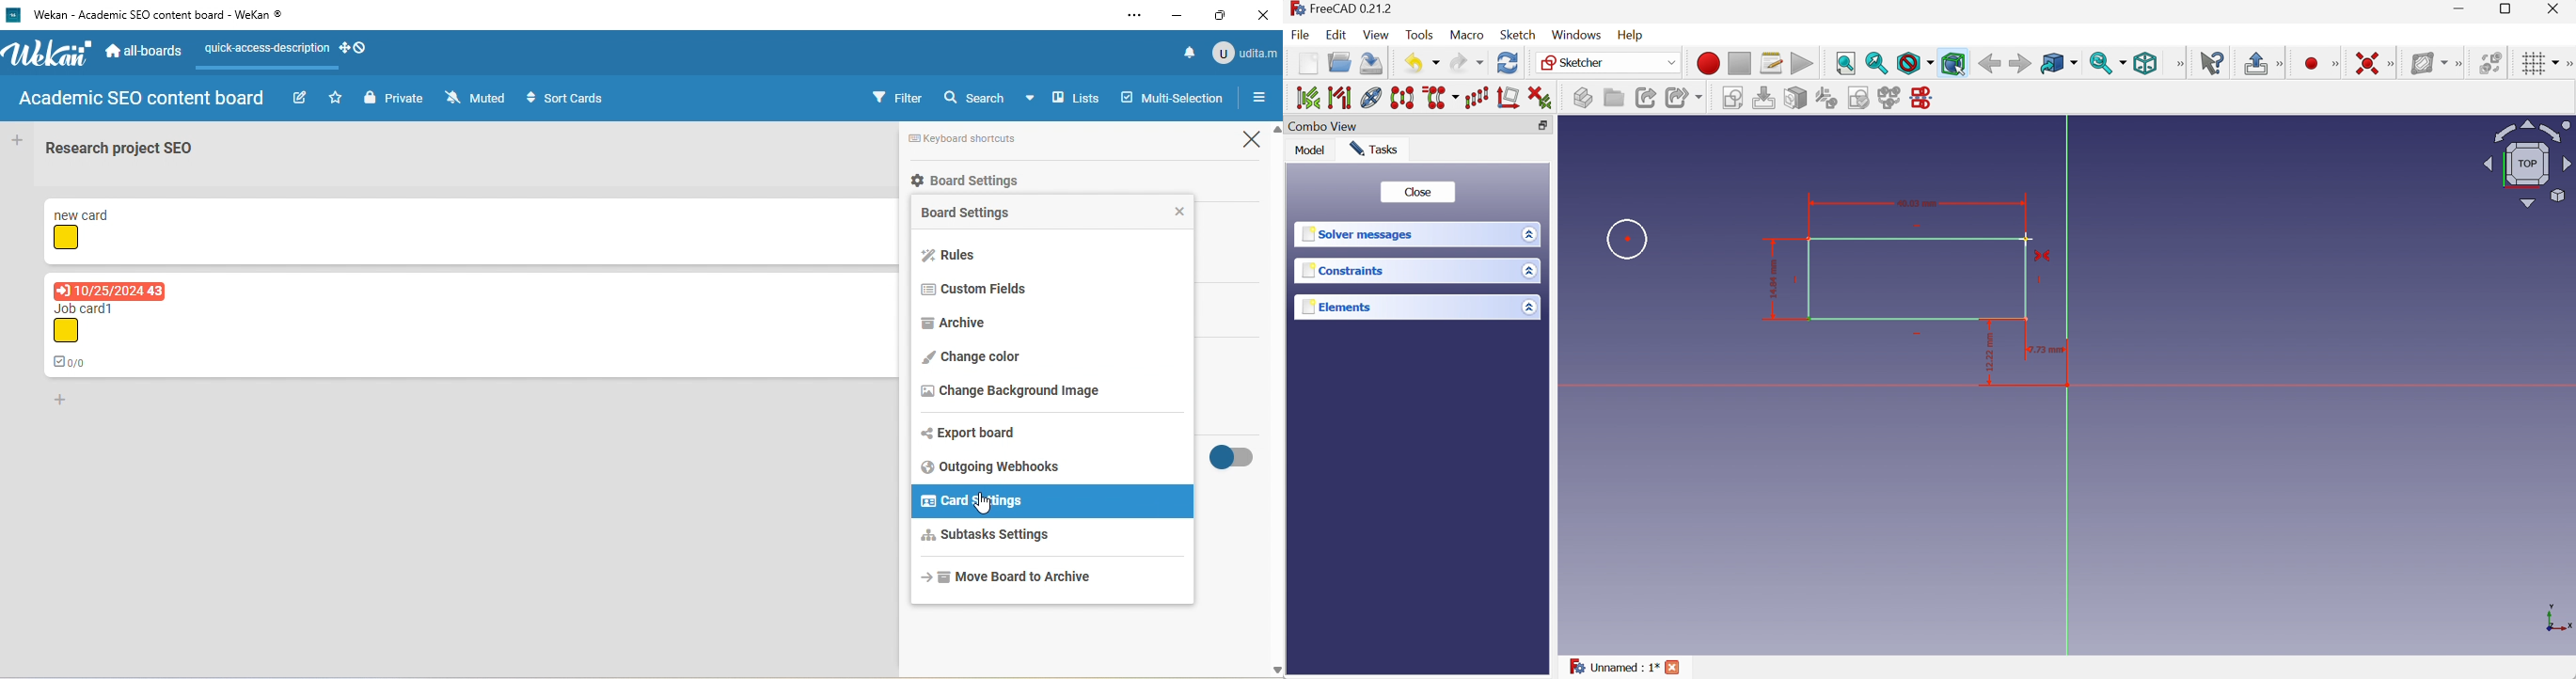 This screenshot has height=700, width=2576. What do you see at coordinates (1614, 665) in the screenshot?
I see `Unnamed : 1*` at bounding box center [1614, 665].